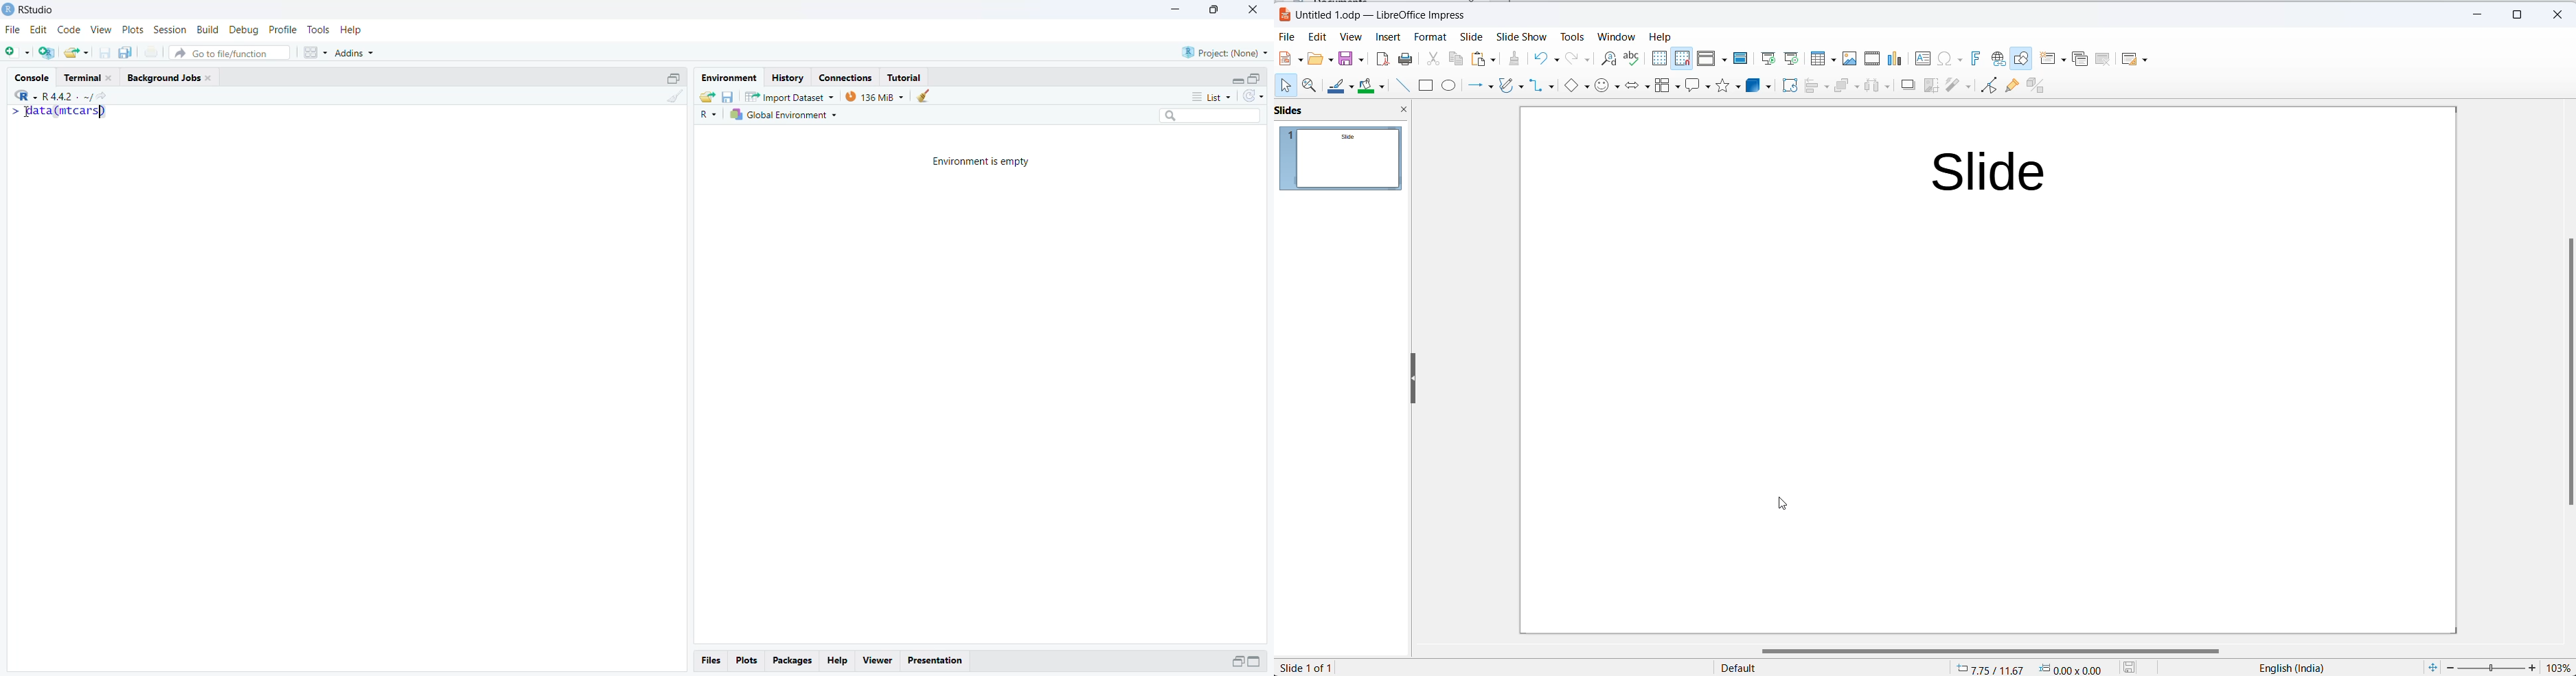  I want to click on Print, so click(1403, 60).